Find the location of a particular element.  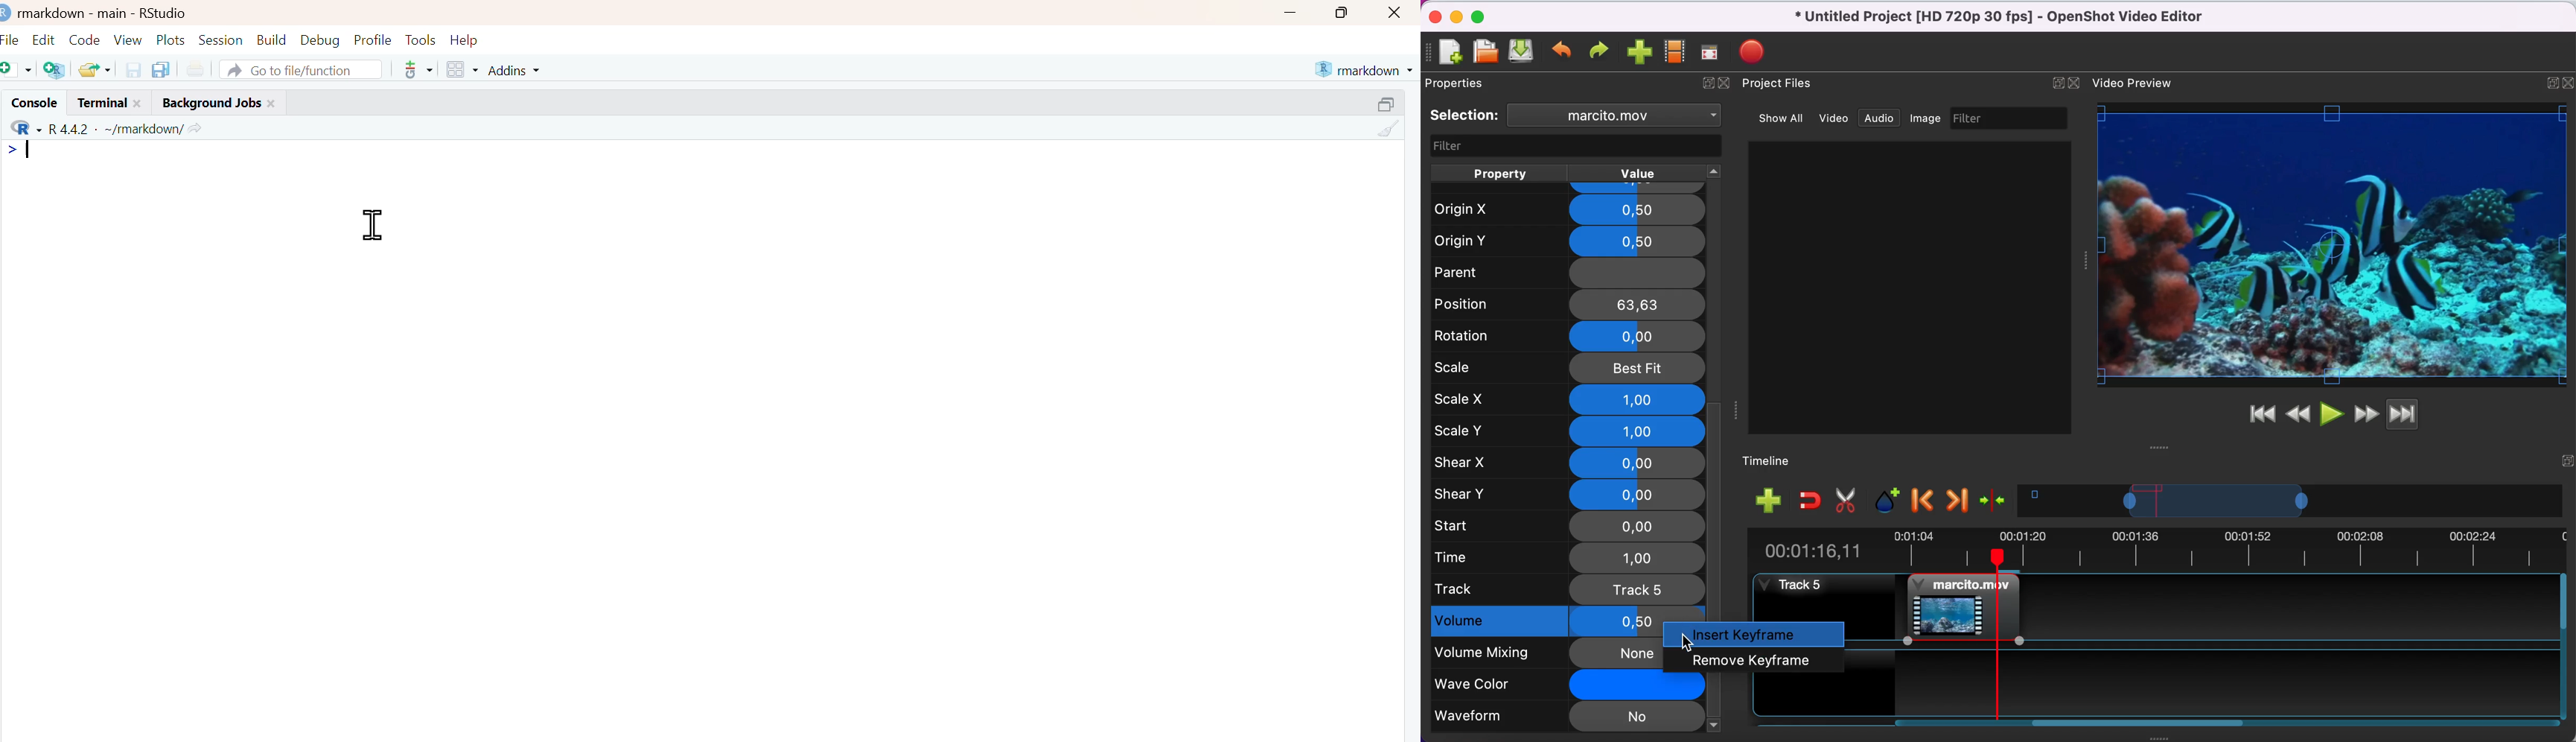

new file is located at coordinates (18, 69).